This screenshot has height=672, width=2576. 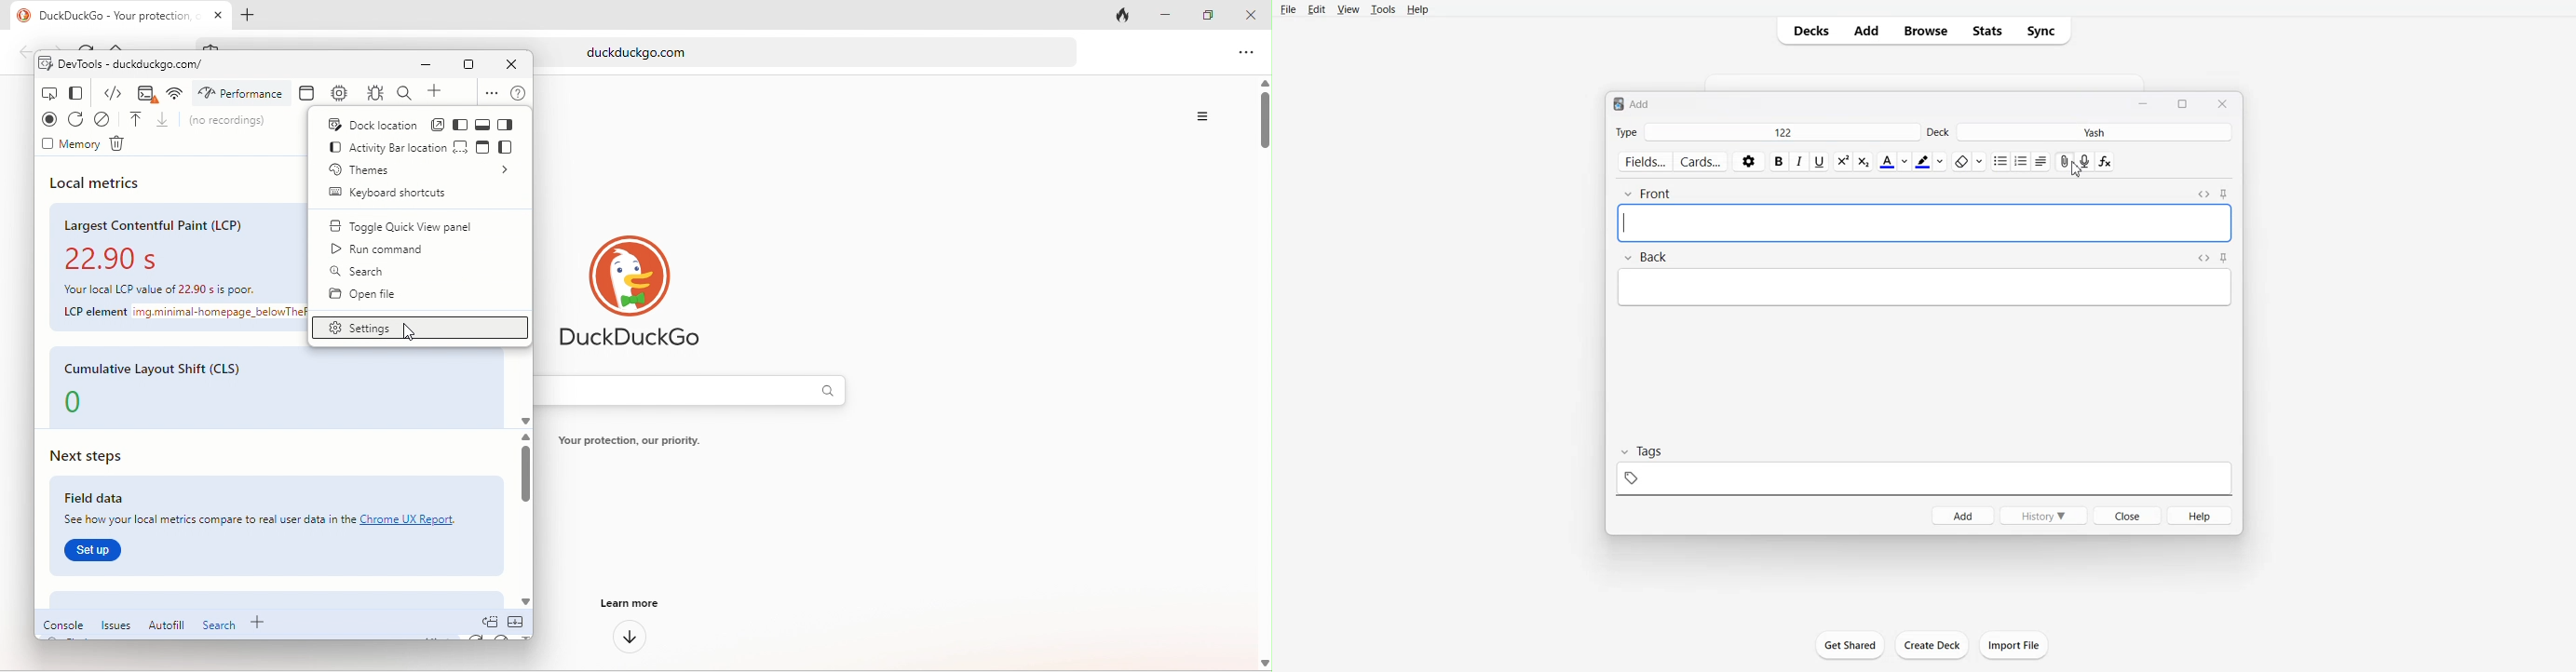 What do you see at coordinates (1894, 162) in the screenshot?
I see `Text Color` at bounding box center [1894, 162].